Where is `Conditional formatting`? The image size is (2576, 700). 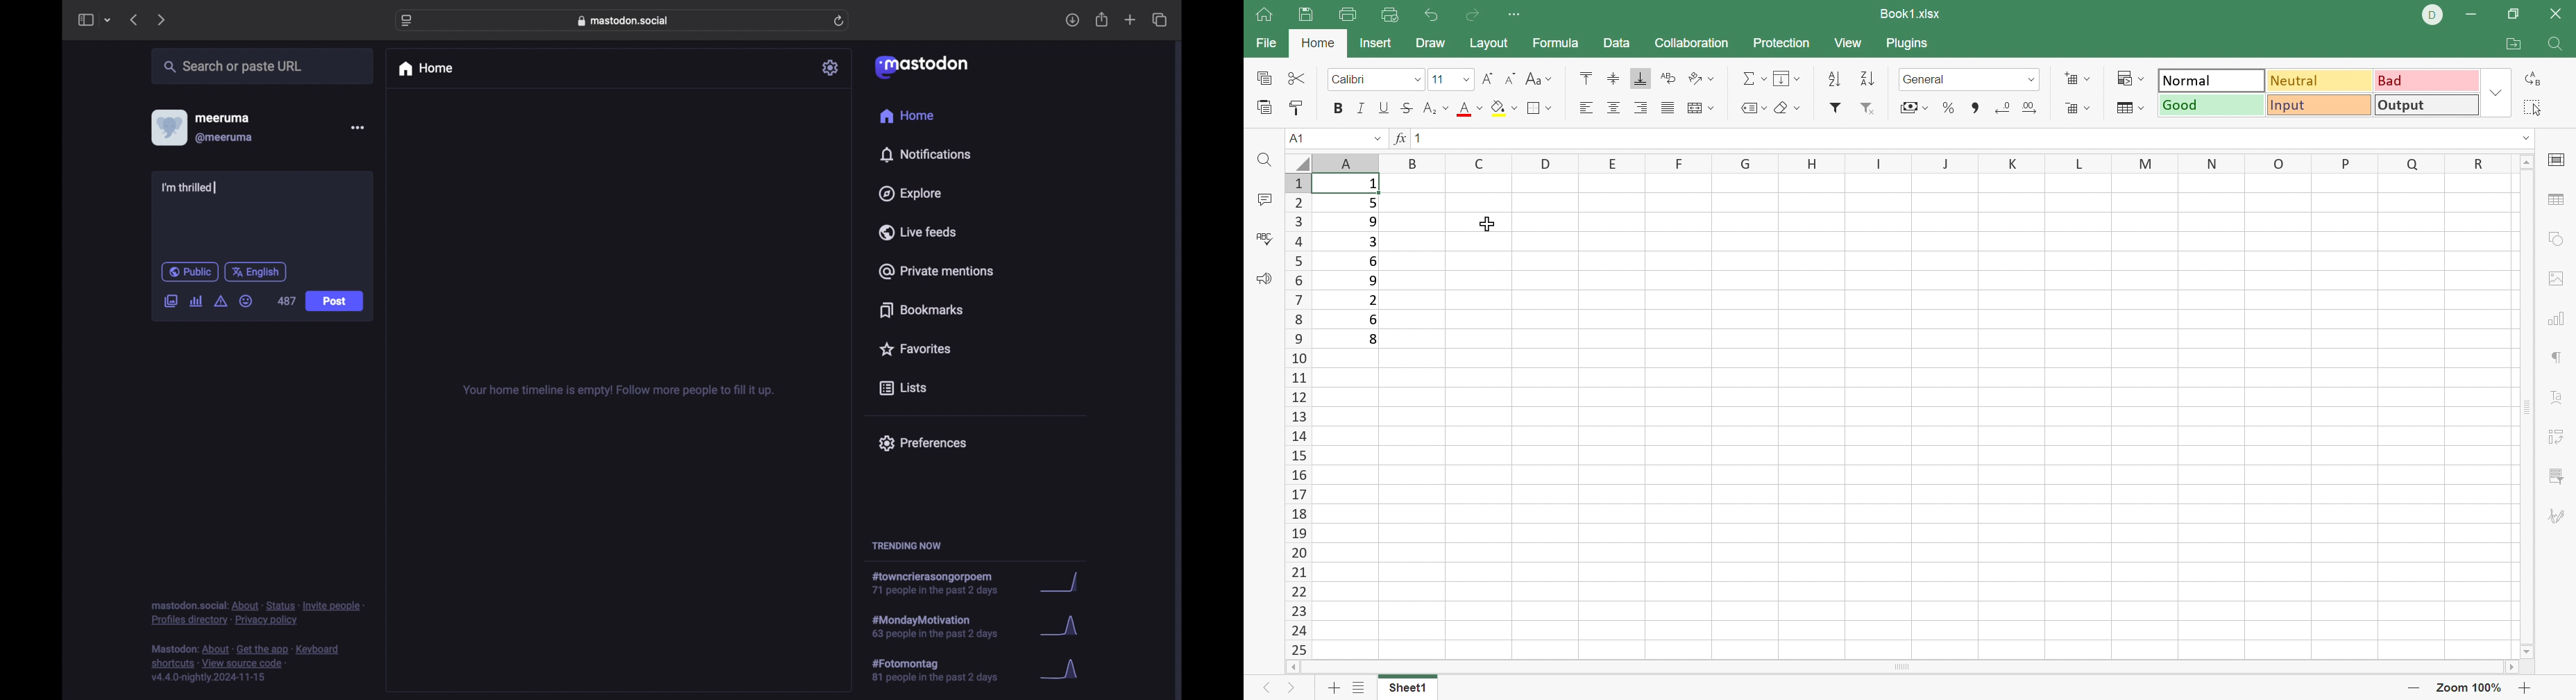 Conditional formatting is located at coordinates (2127, 78).